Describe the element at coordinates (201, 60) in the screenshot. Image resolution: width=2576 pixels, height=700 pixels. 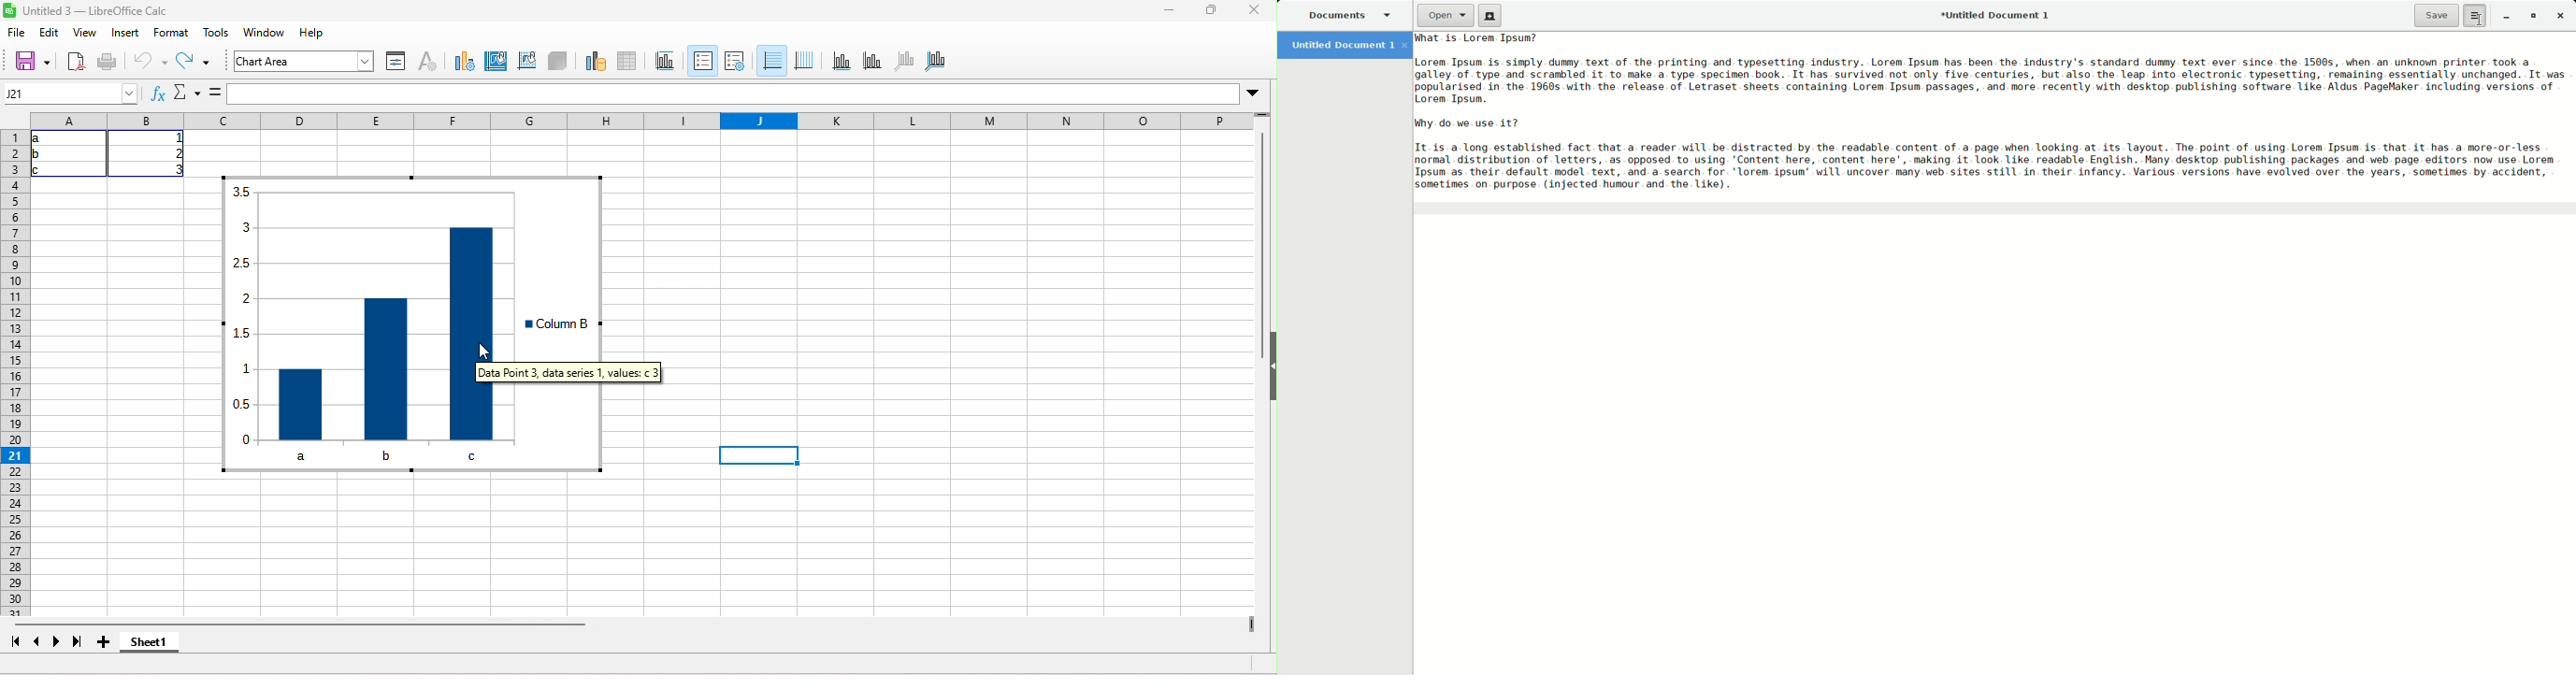
I see `redo` at that location.